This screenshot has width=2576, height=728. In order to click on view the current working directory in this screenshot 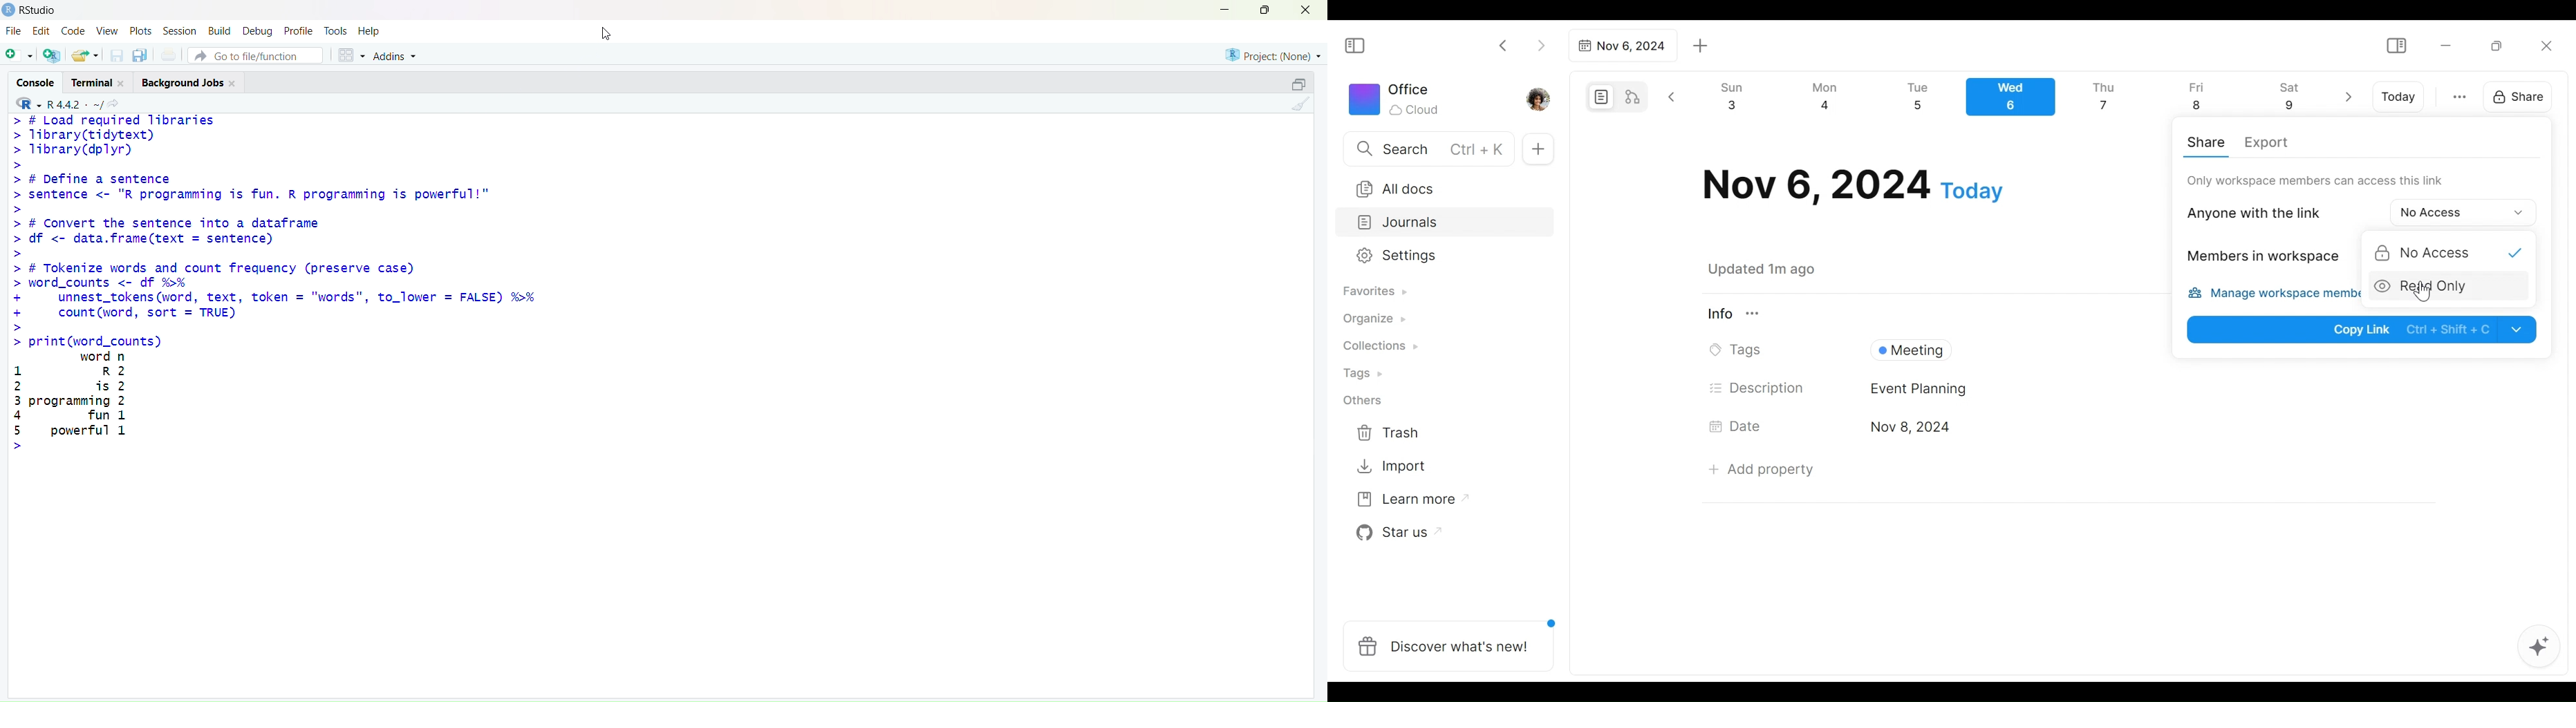, I will do `click(114, 105)`.